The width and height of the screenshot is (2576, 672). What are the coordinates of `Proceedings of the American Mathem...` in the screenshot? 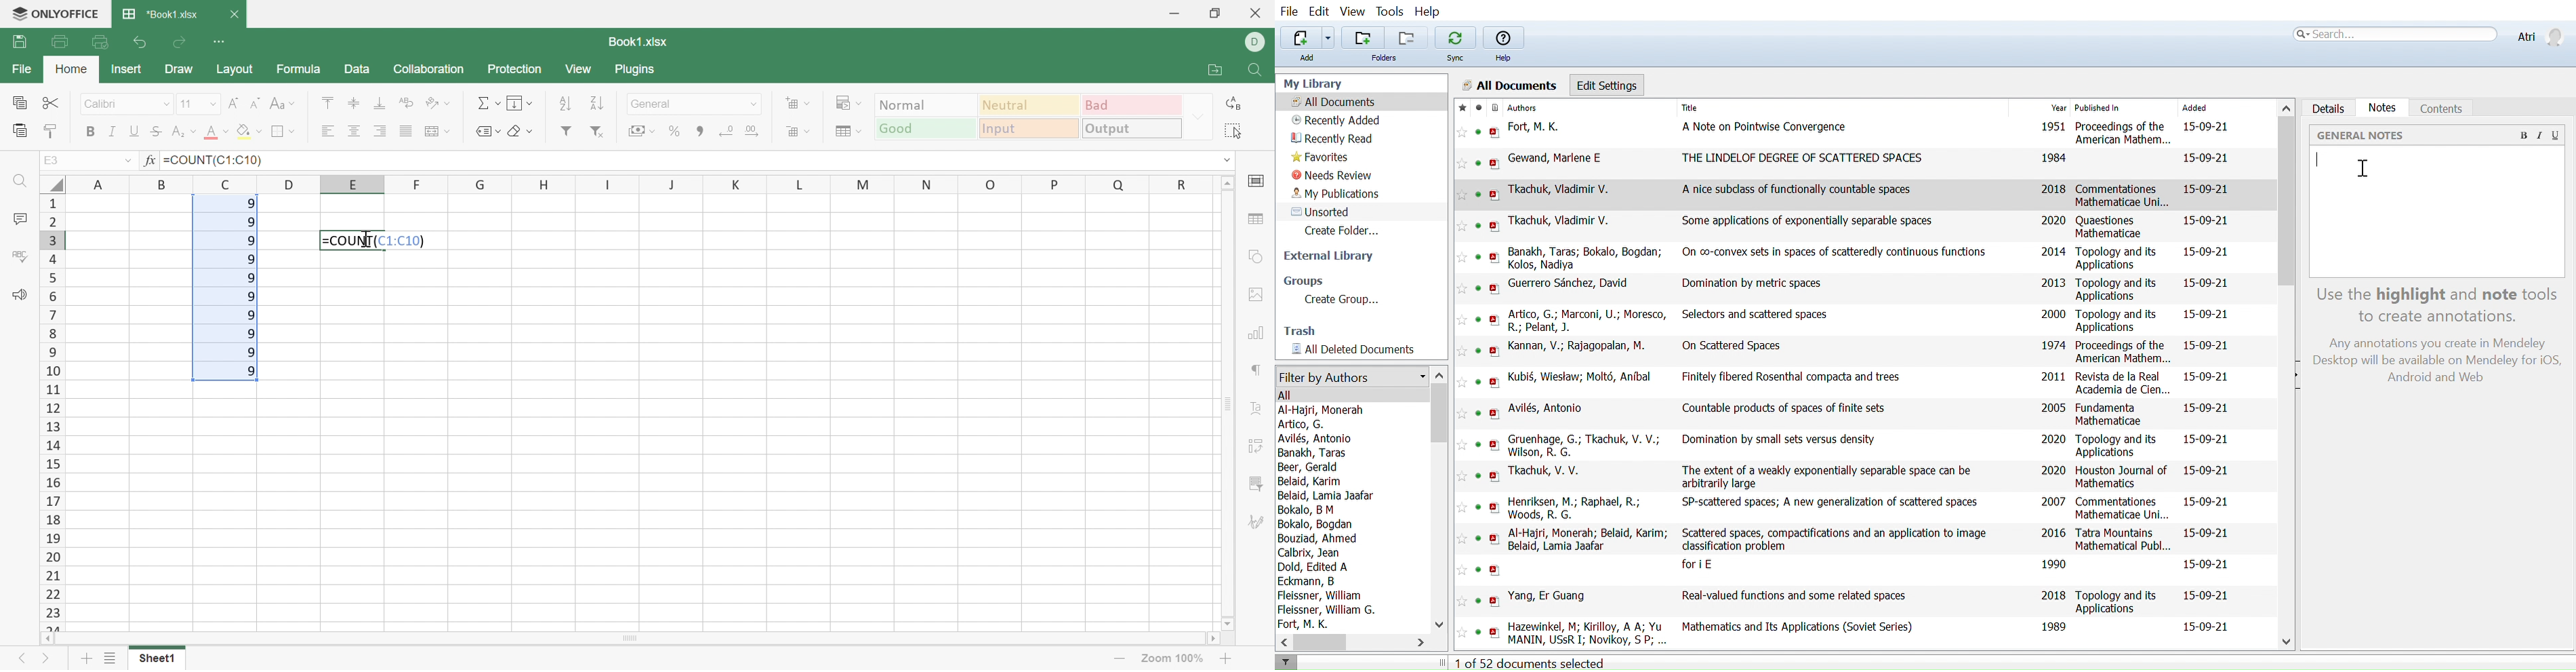 It's located at (2123, 134).